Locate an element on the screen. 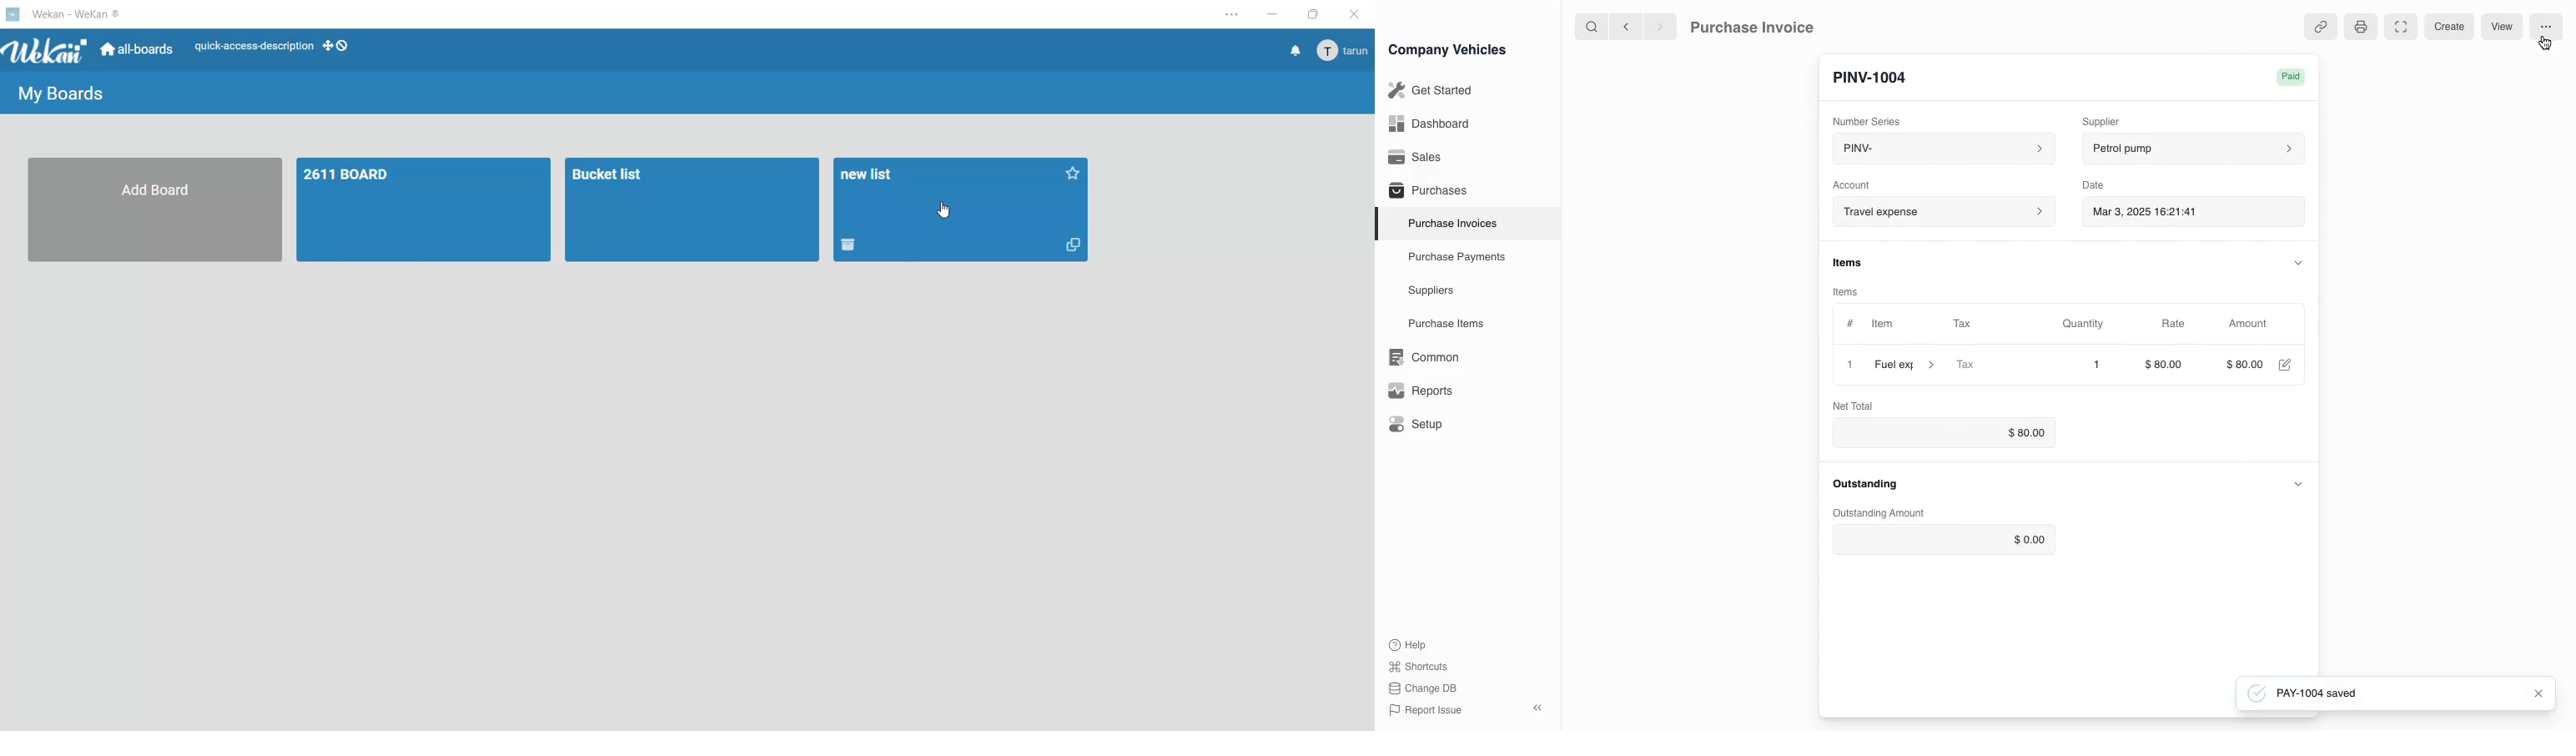 The width and height of the screenshot is (2576, 756). change DB is located at coordinates (1425, 688).